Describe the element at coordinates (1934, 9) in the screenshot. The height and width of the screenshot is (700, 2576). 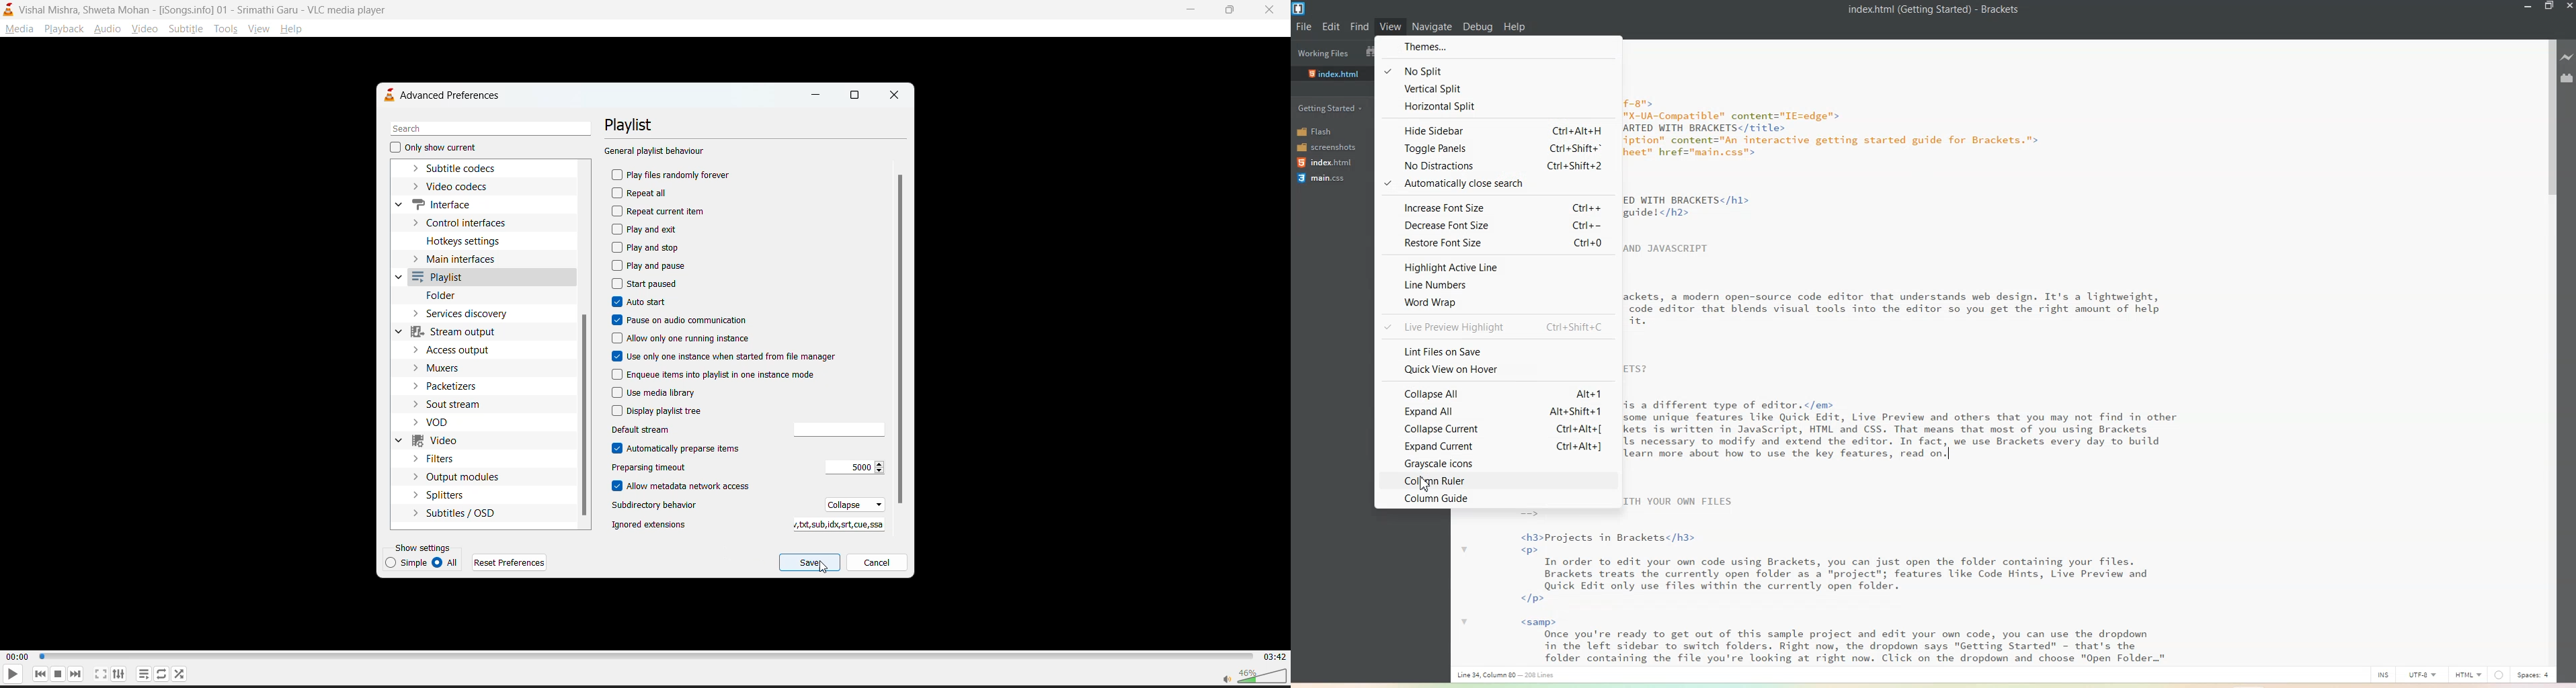
I see `Text 2` at that location.